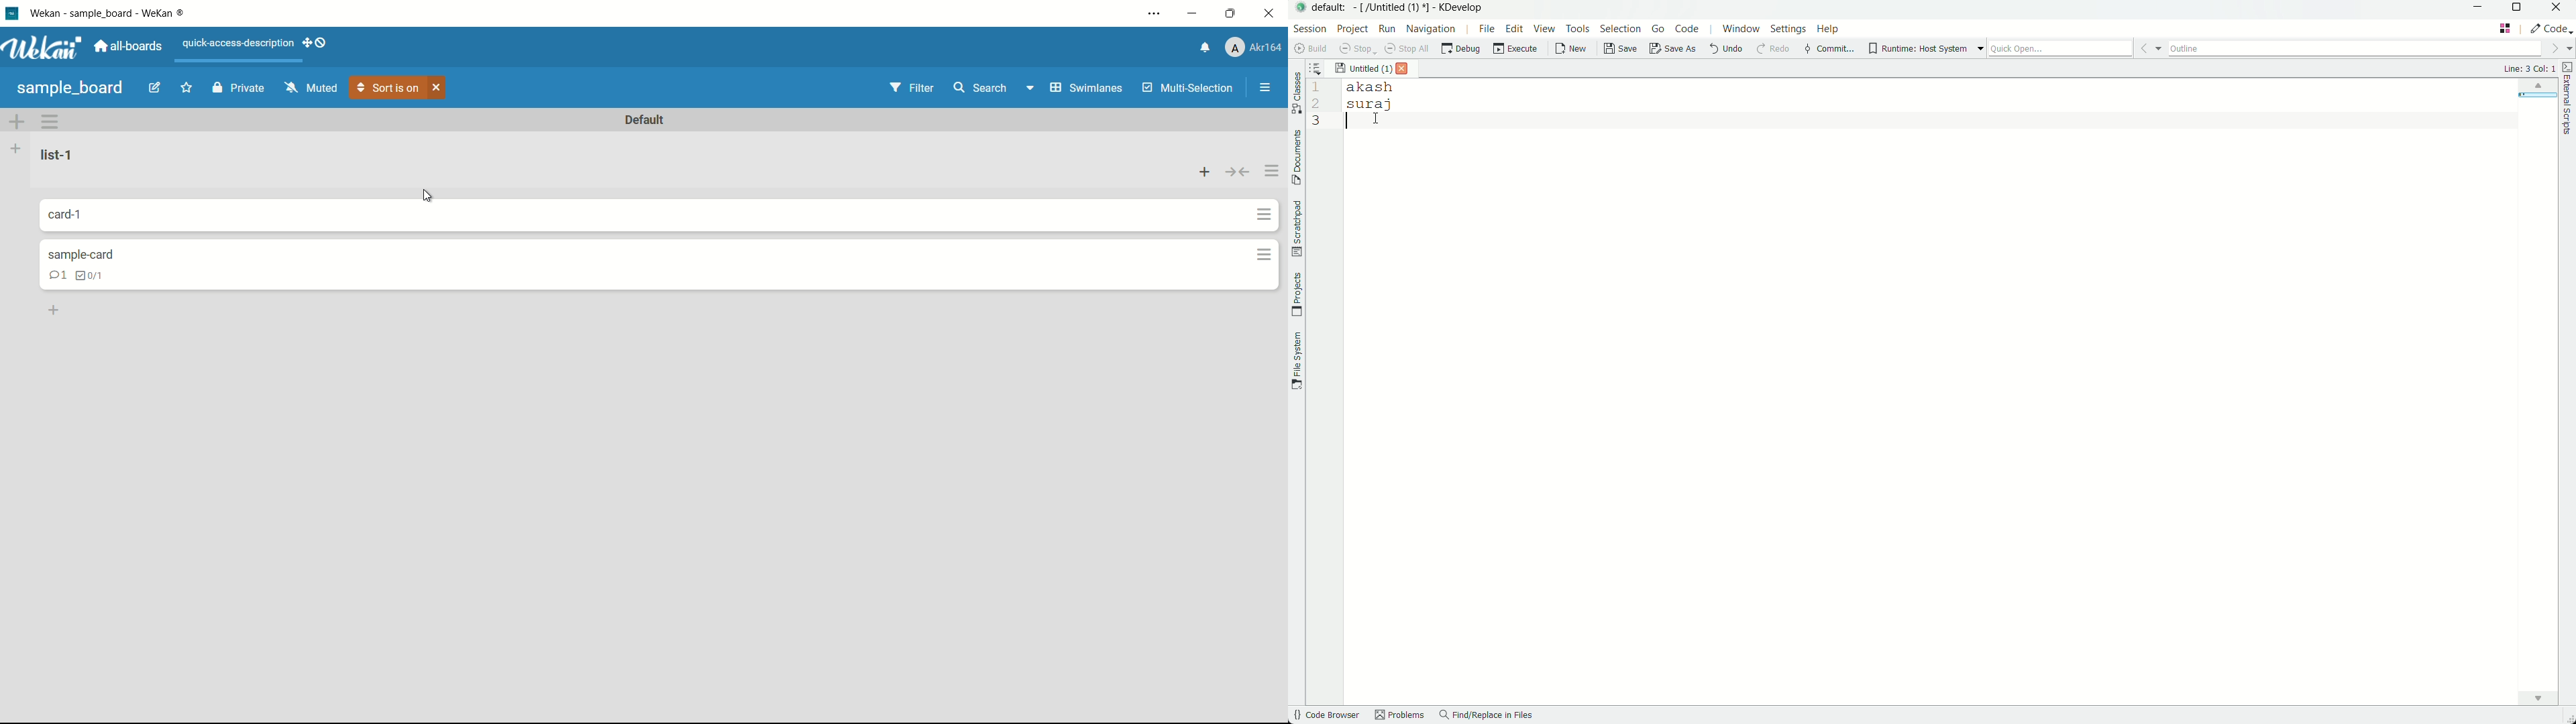 The height and width of the screenshot is (728, 2576). What do you see at coordinates (1194, 13) in the screenshot?
I see `minimize` at bounding box center [1194, 13].